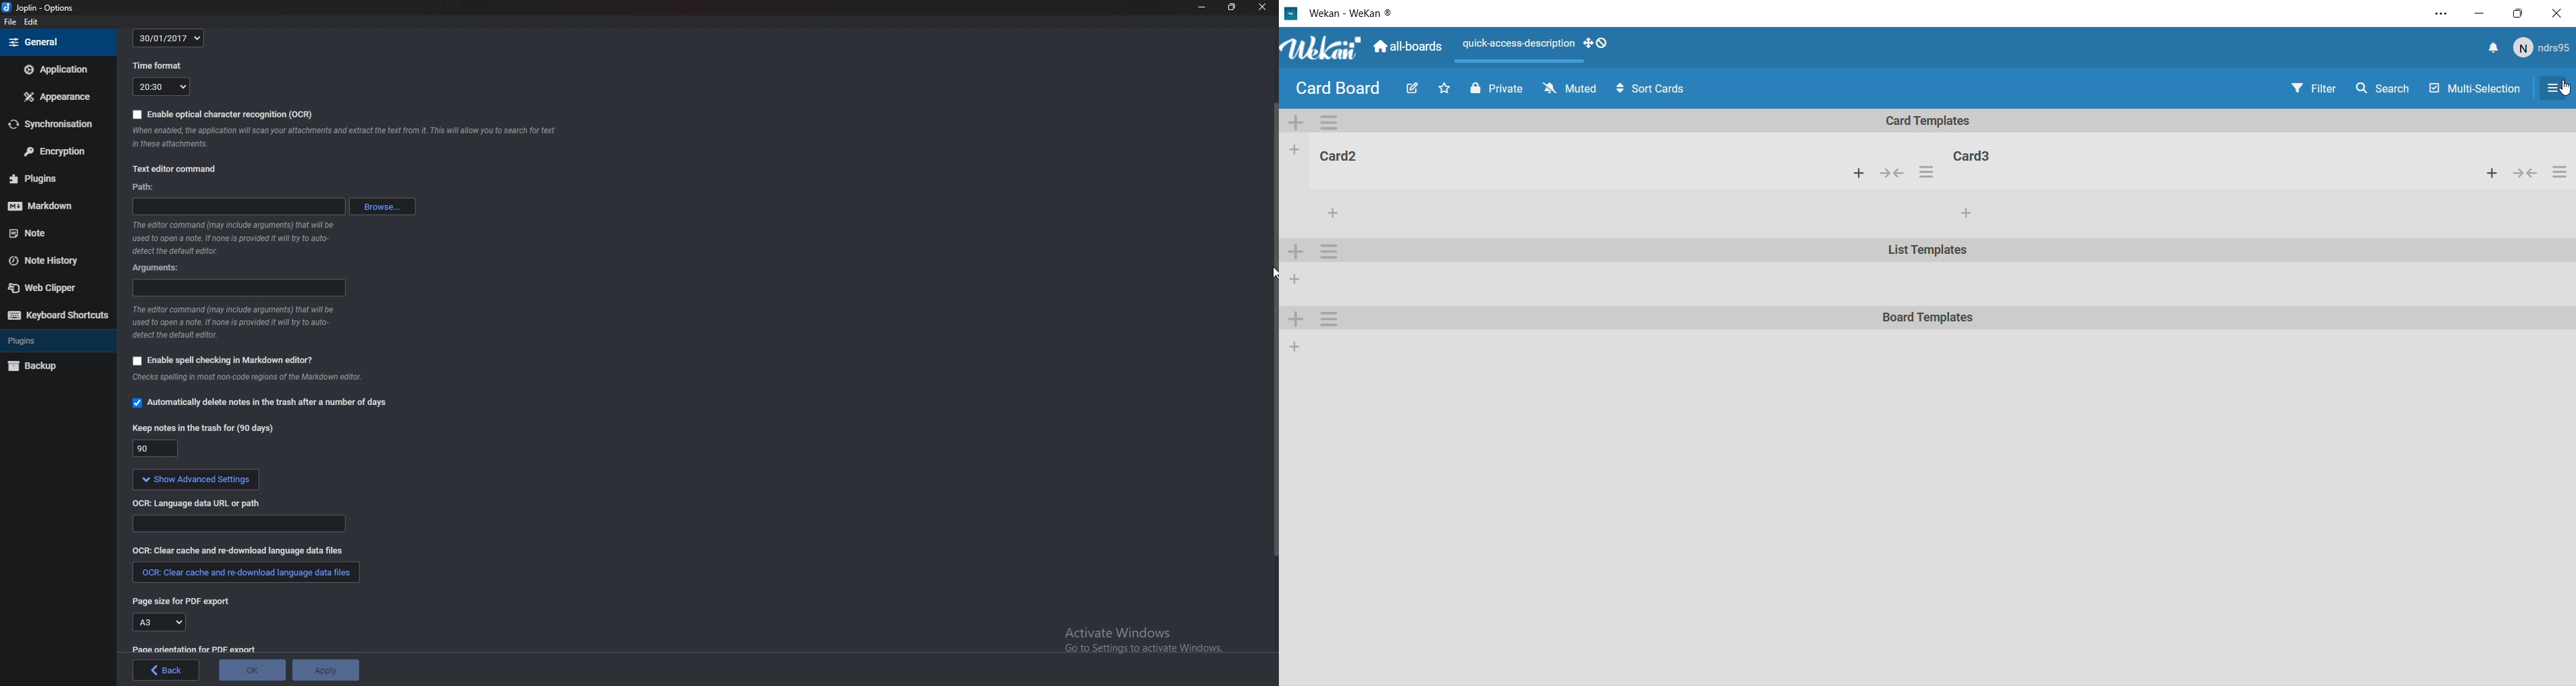 The width and height of the screenshot is (2576, 700). Describe the element at coordinates (2560, 13) in the screenshot. I see `close` at that location.